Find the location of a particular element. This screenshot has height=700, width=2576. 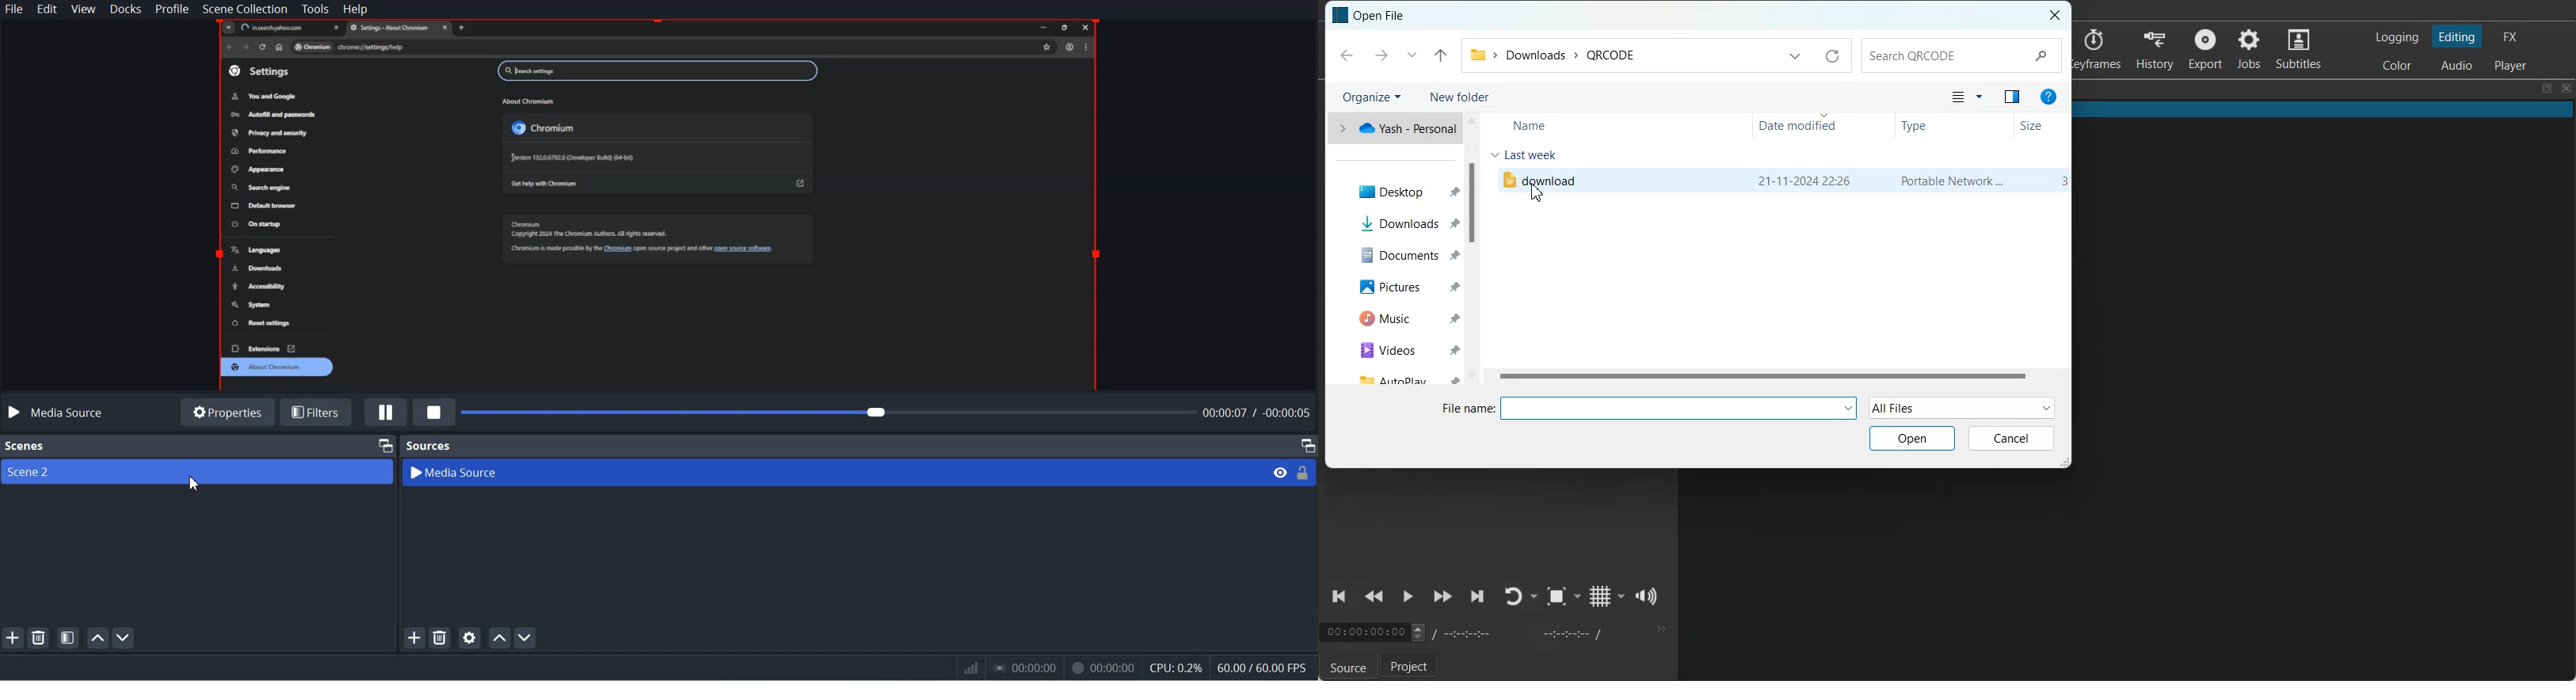

Documents is located at coordinates (1400, 254).